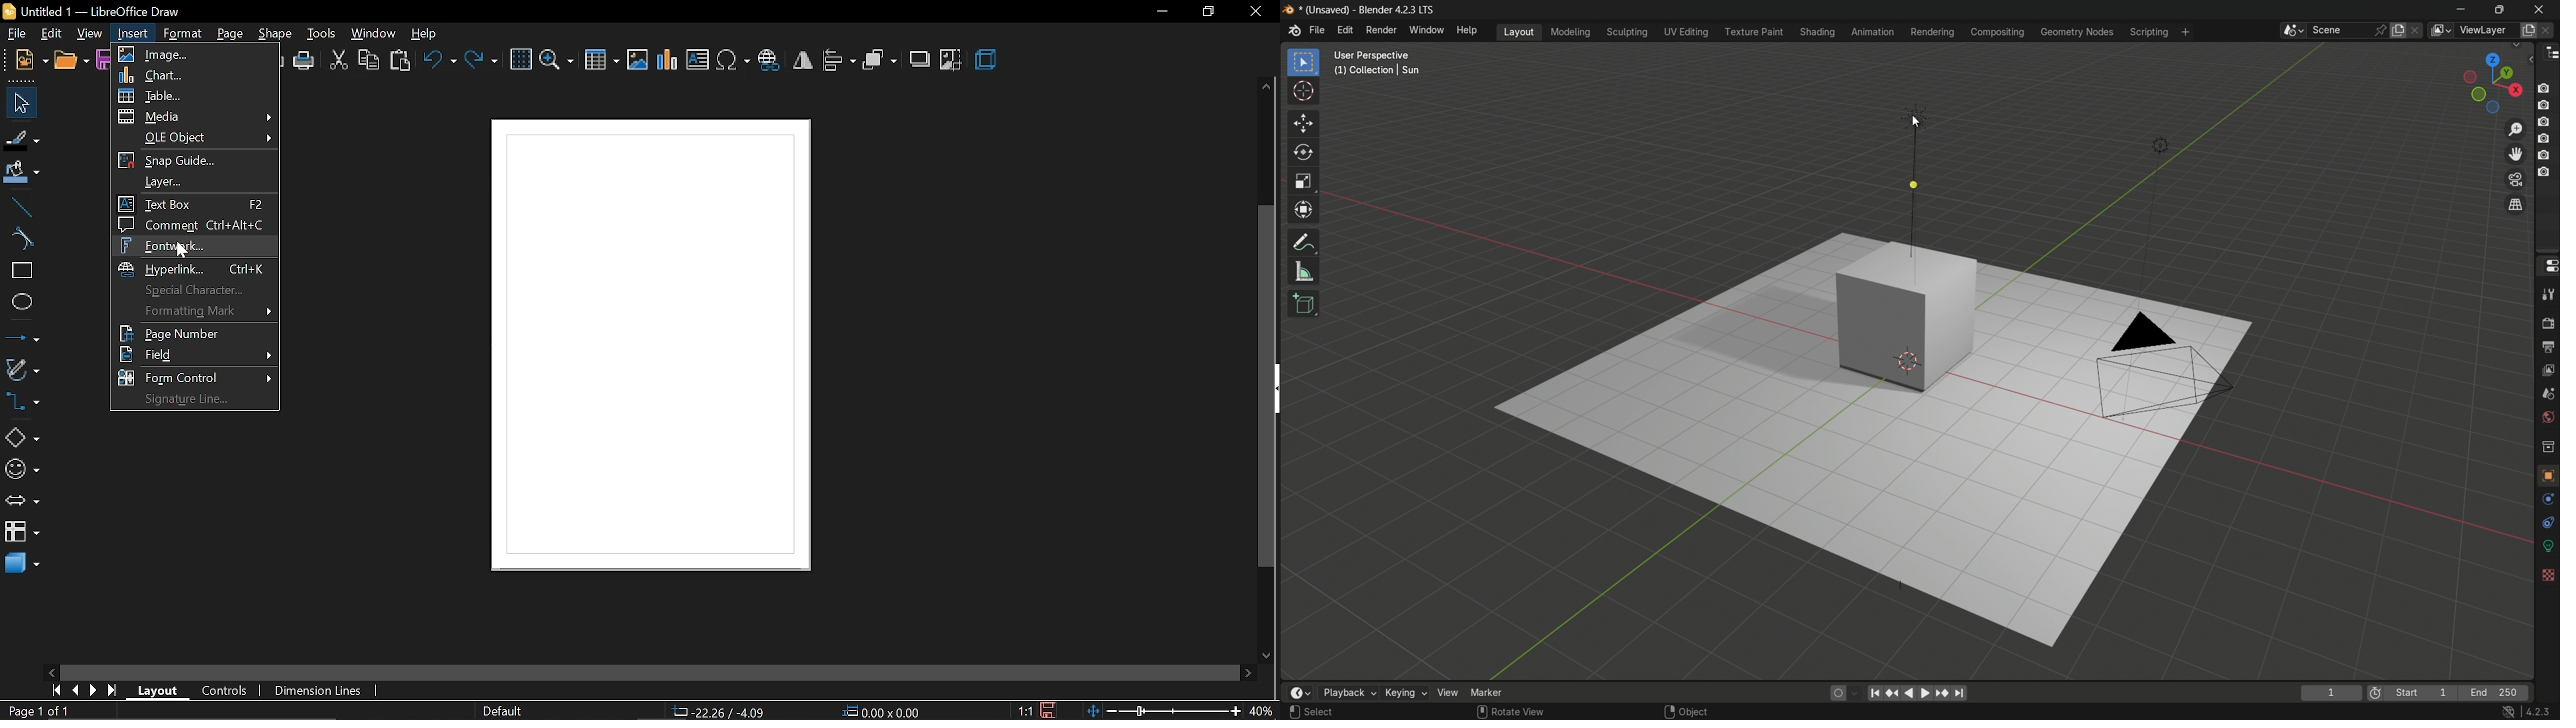 The height and width of the screenshot is (728, 2576). Describe the element at coordinates (183, 253) in the screenshot. I see `Cursor` at that location.